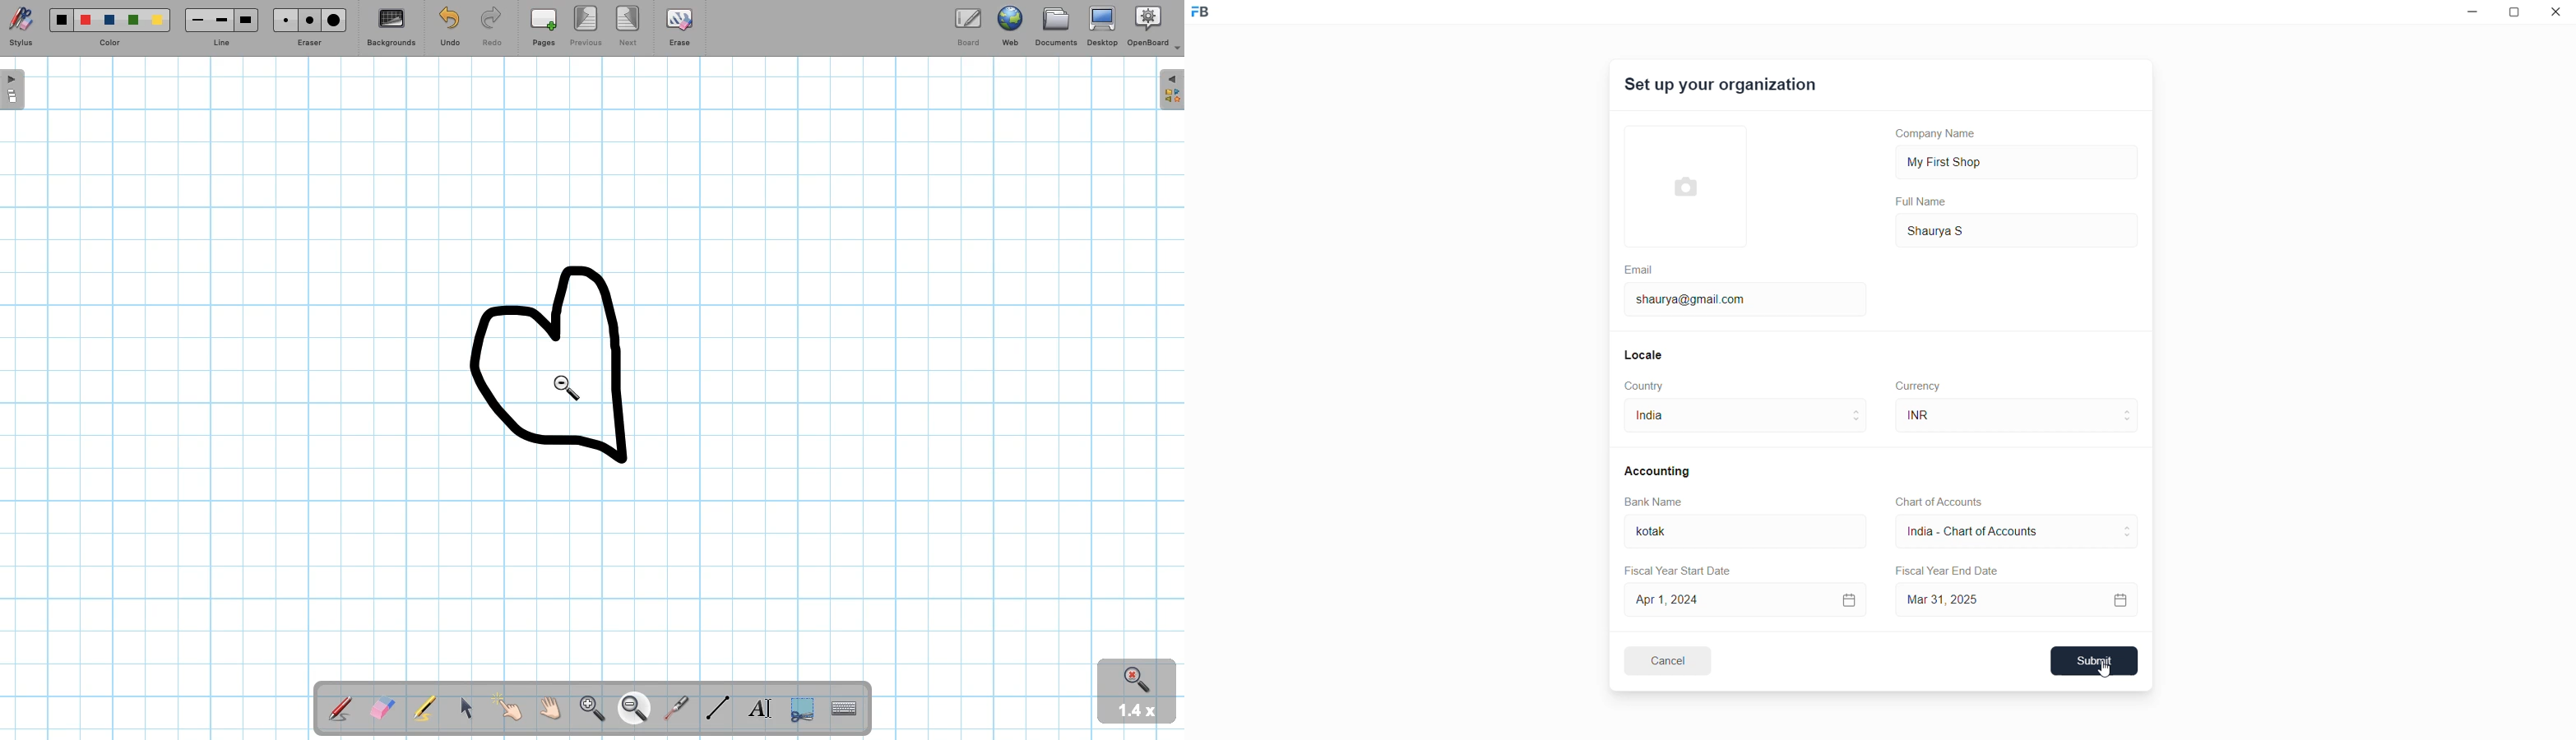  Describe the element at coordinates (1920, 385) in the screenshot. I see `Currency` at that location.